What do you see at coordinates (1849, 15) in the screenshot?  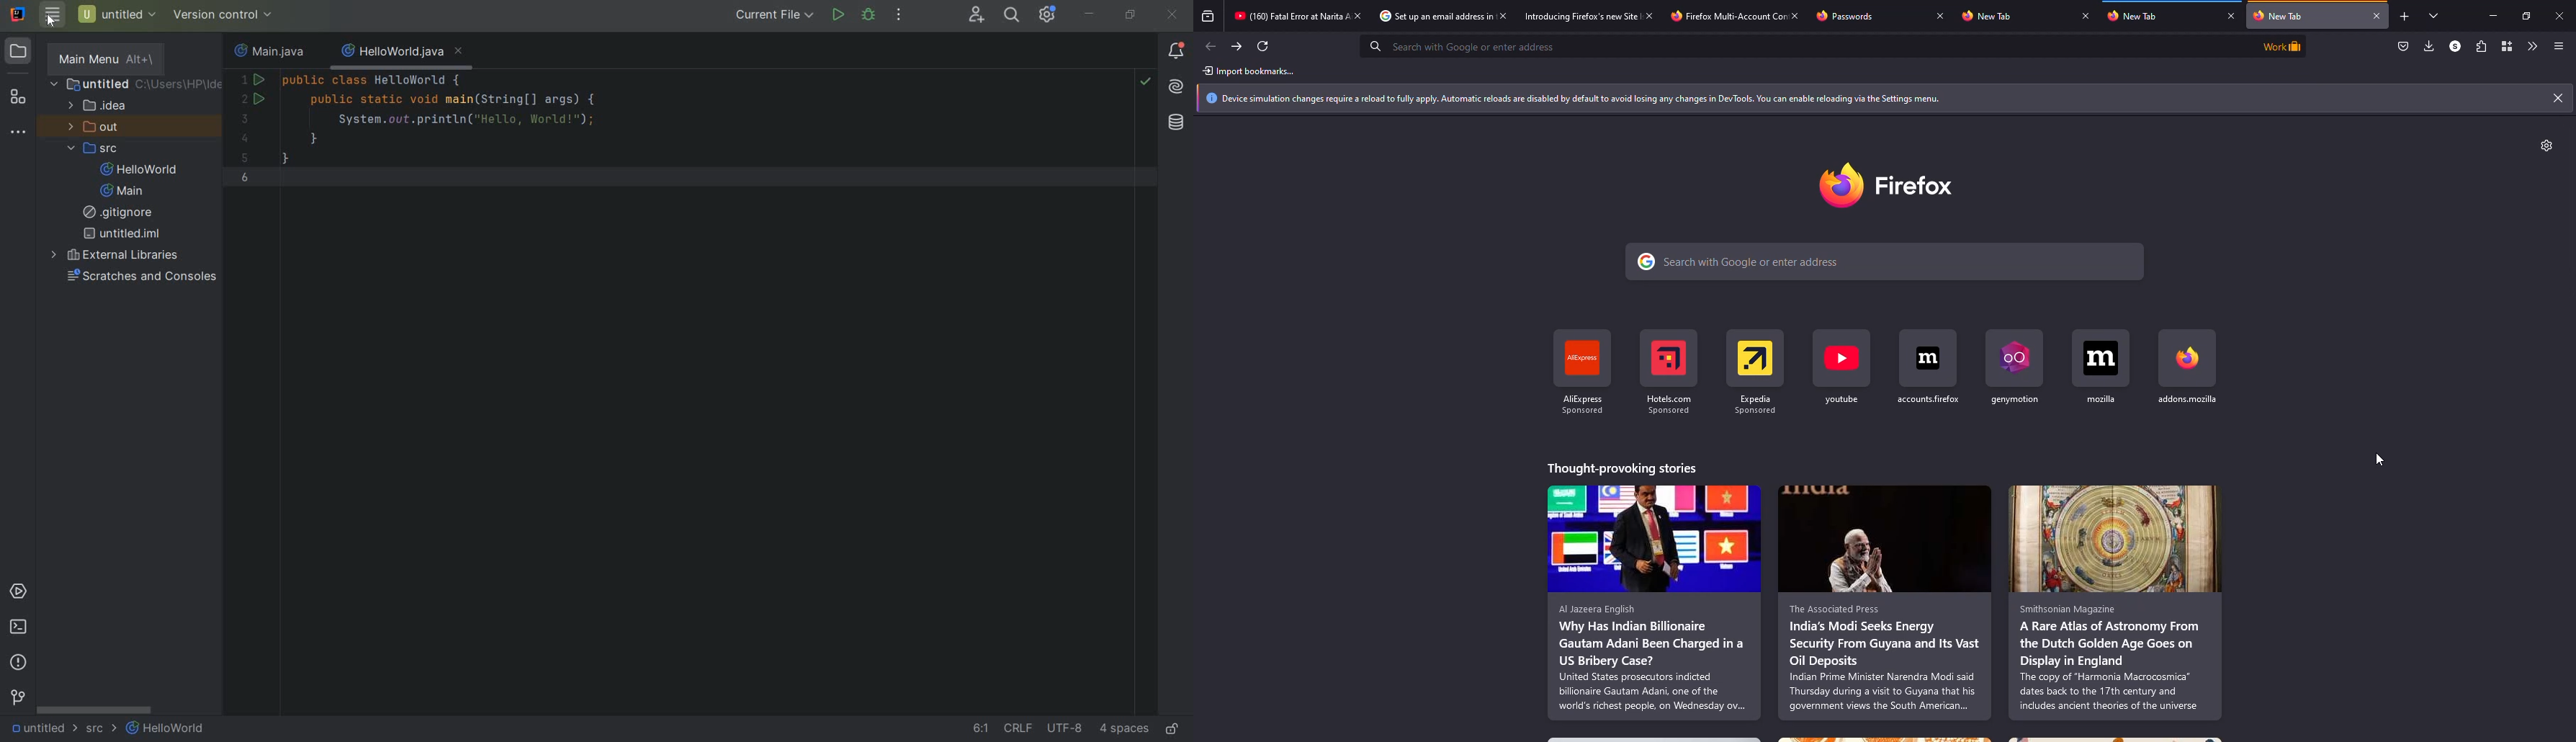 I see `tab` at bounding box center [1849, 15].